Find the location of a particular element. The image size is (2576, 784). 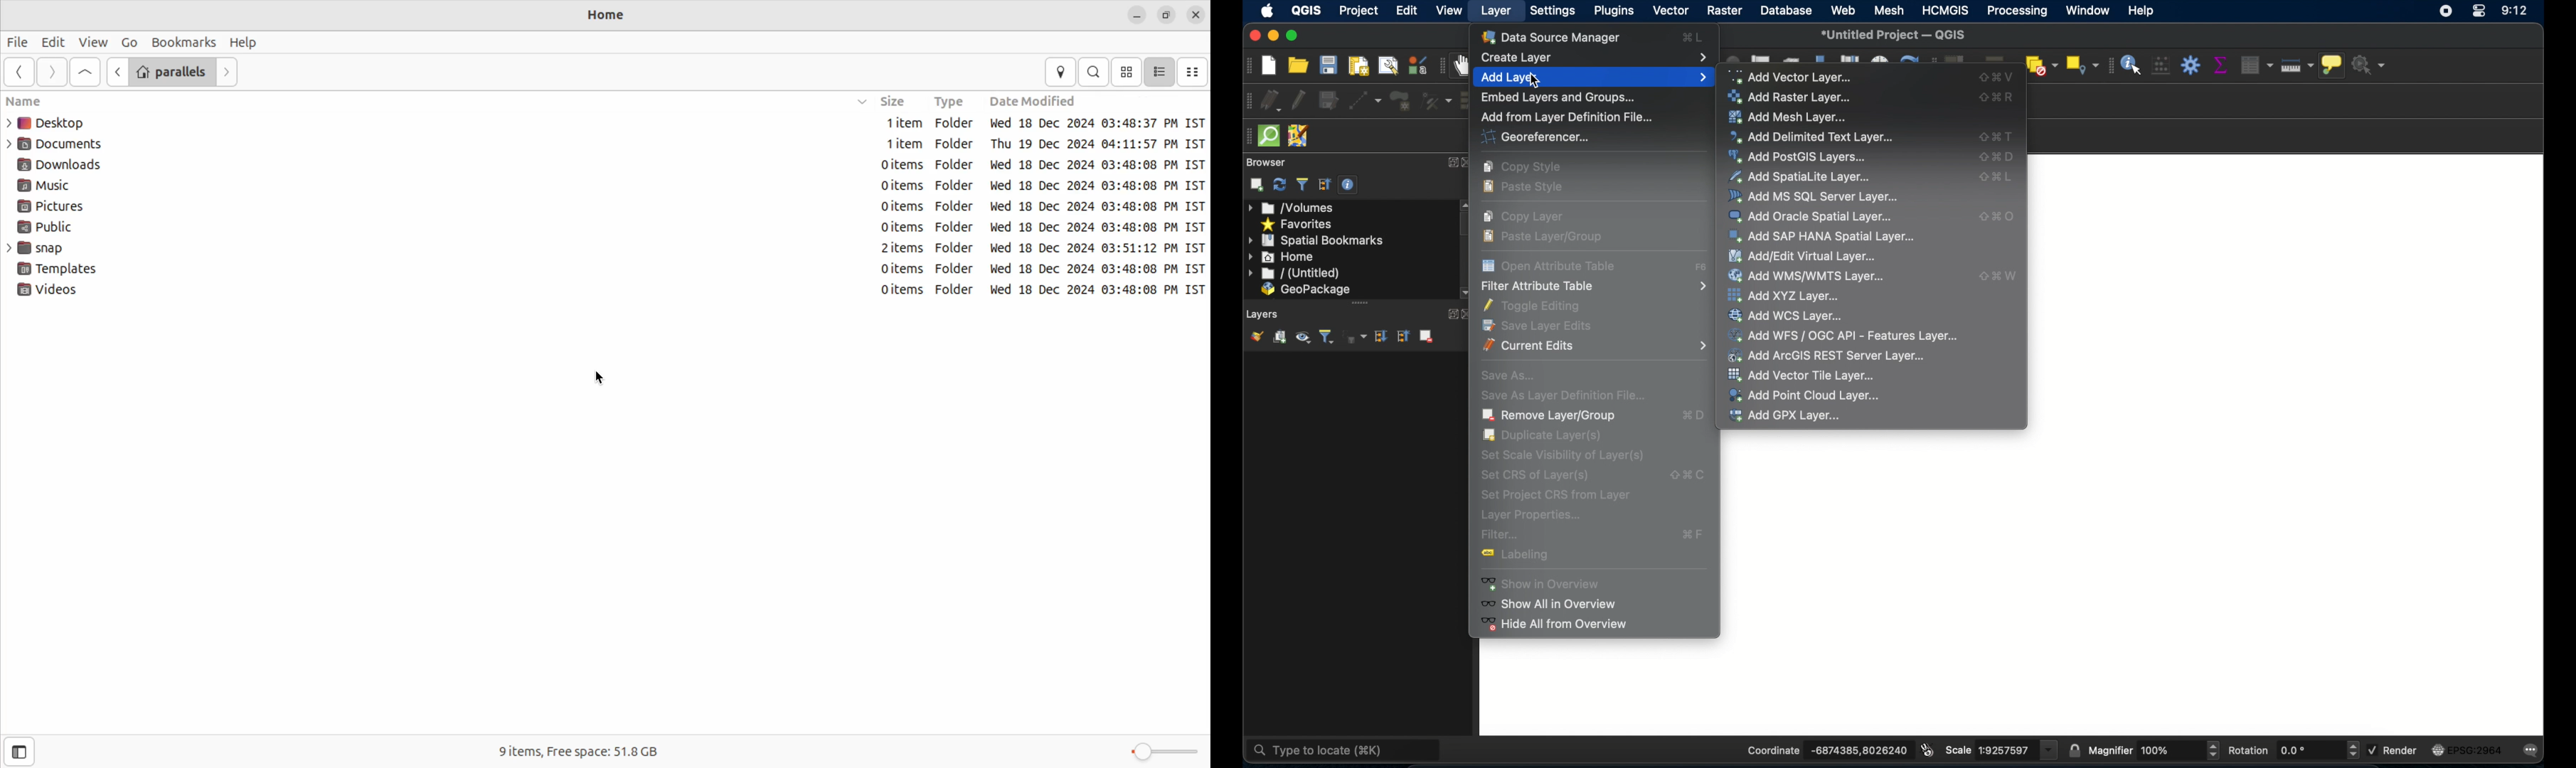

save edits is located at coordinates (1329, 100).